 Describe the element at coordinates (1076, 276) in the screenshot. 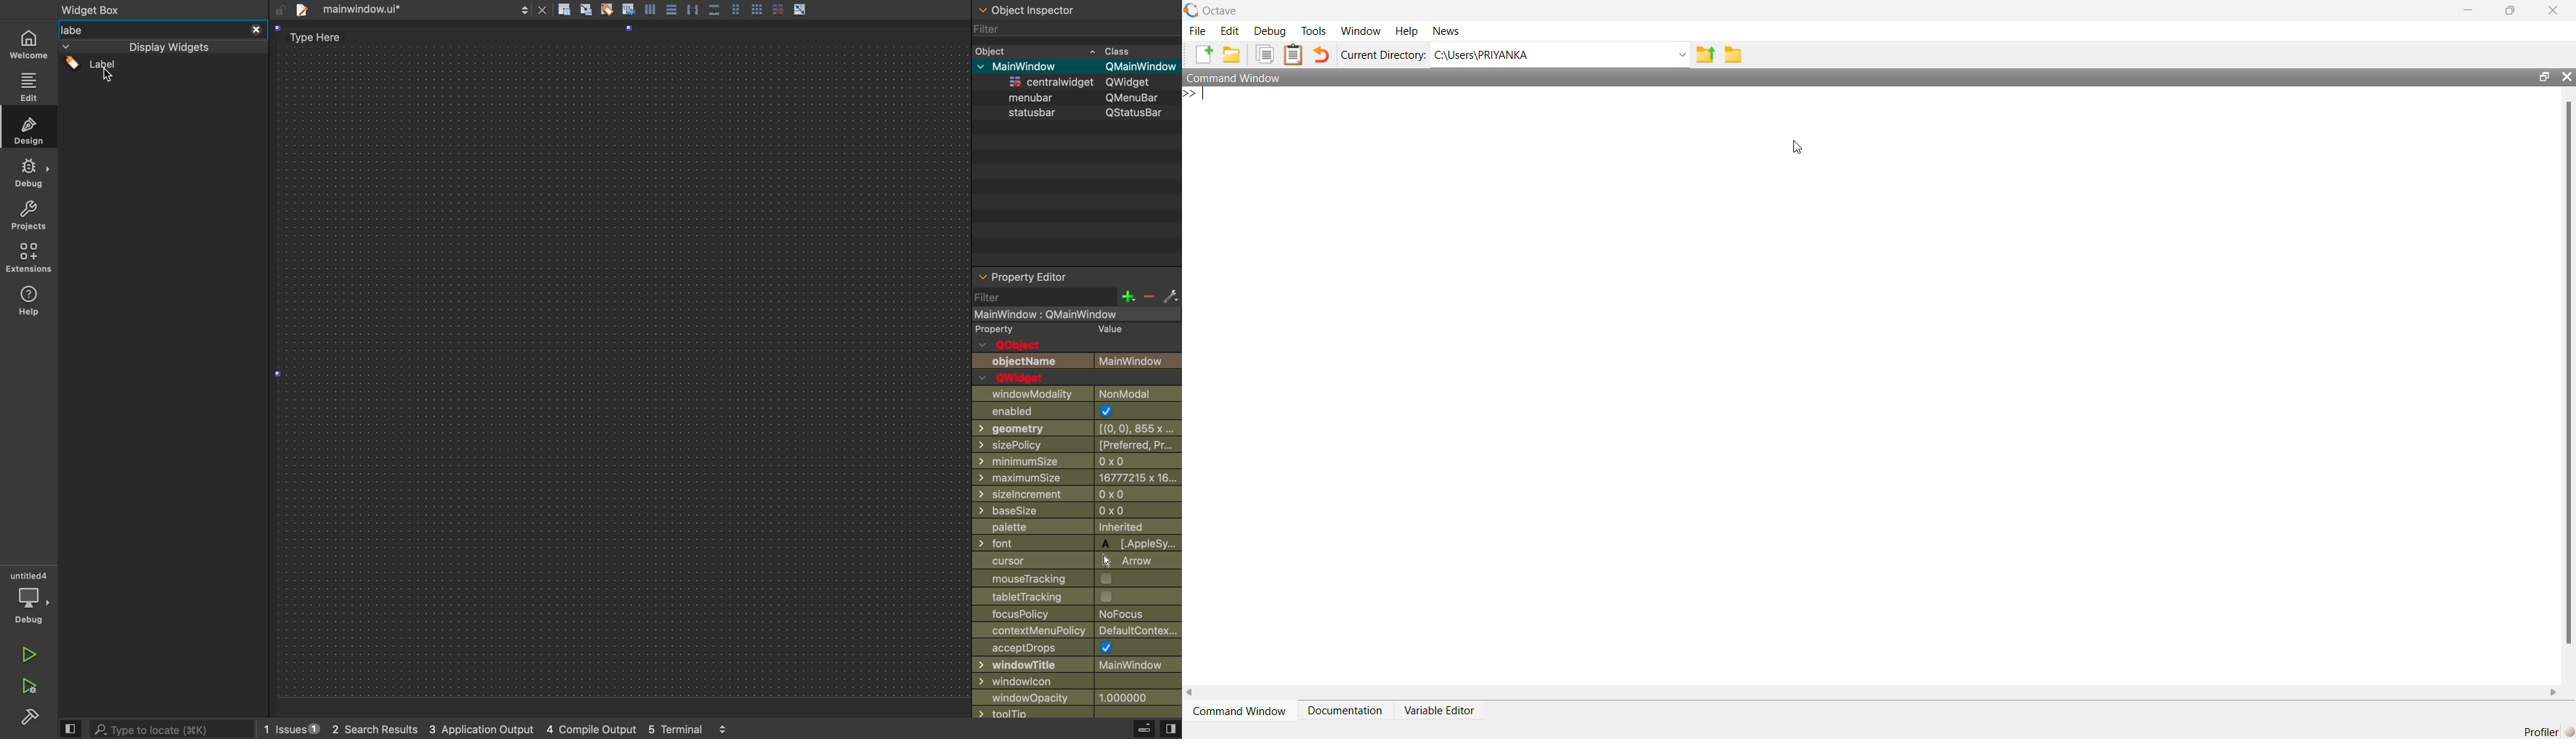

I see `properties of selected widget ` at that location.